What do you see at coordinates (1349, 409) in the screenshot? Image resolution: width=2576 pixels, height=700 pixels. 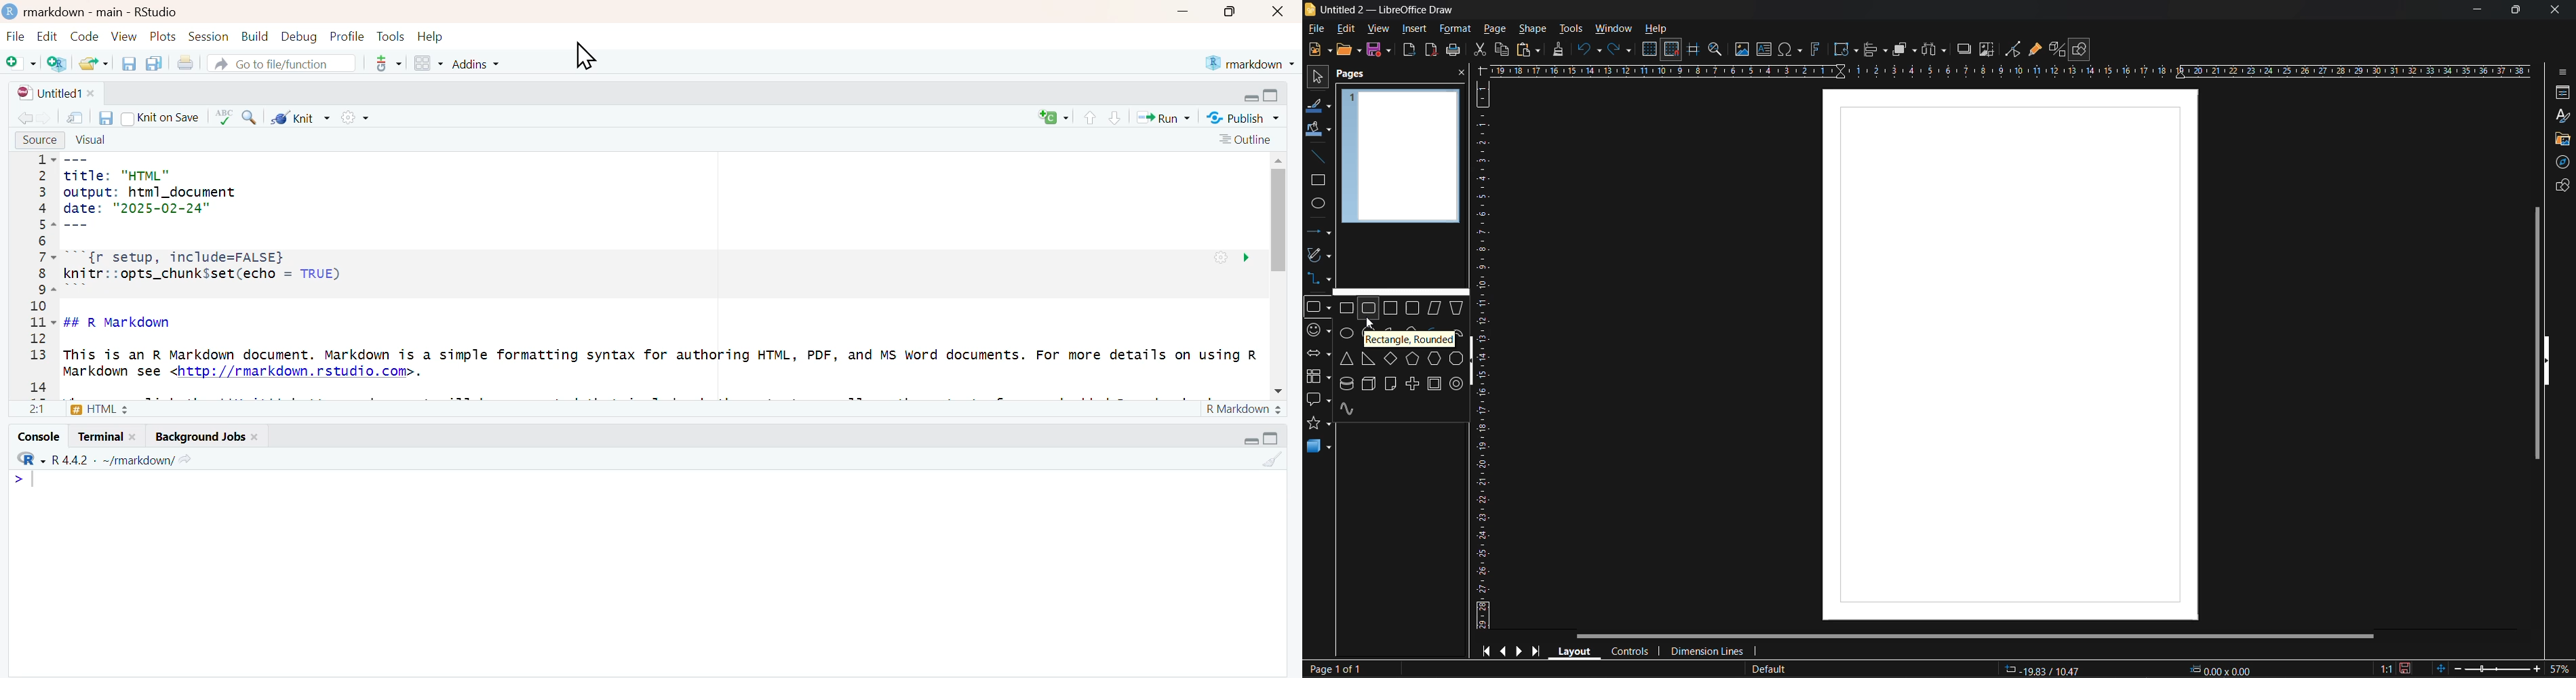 I see `sinusoid` at bounding box center [1349, 409].